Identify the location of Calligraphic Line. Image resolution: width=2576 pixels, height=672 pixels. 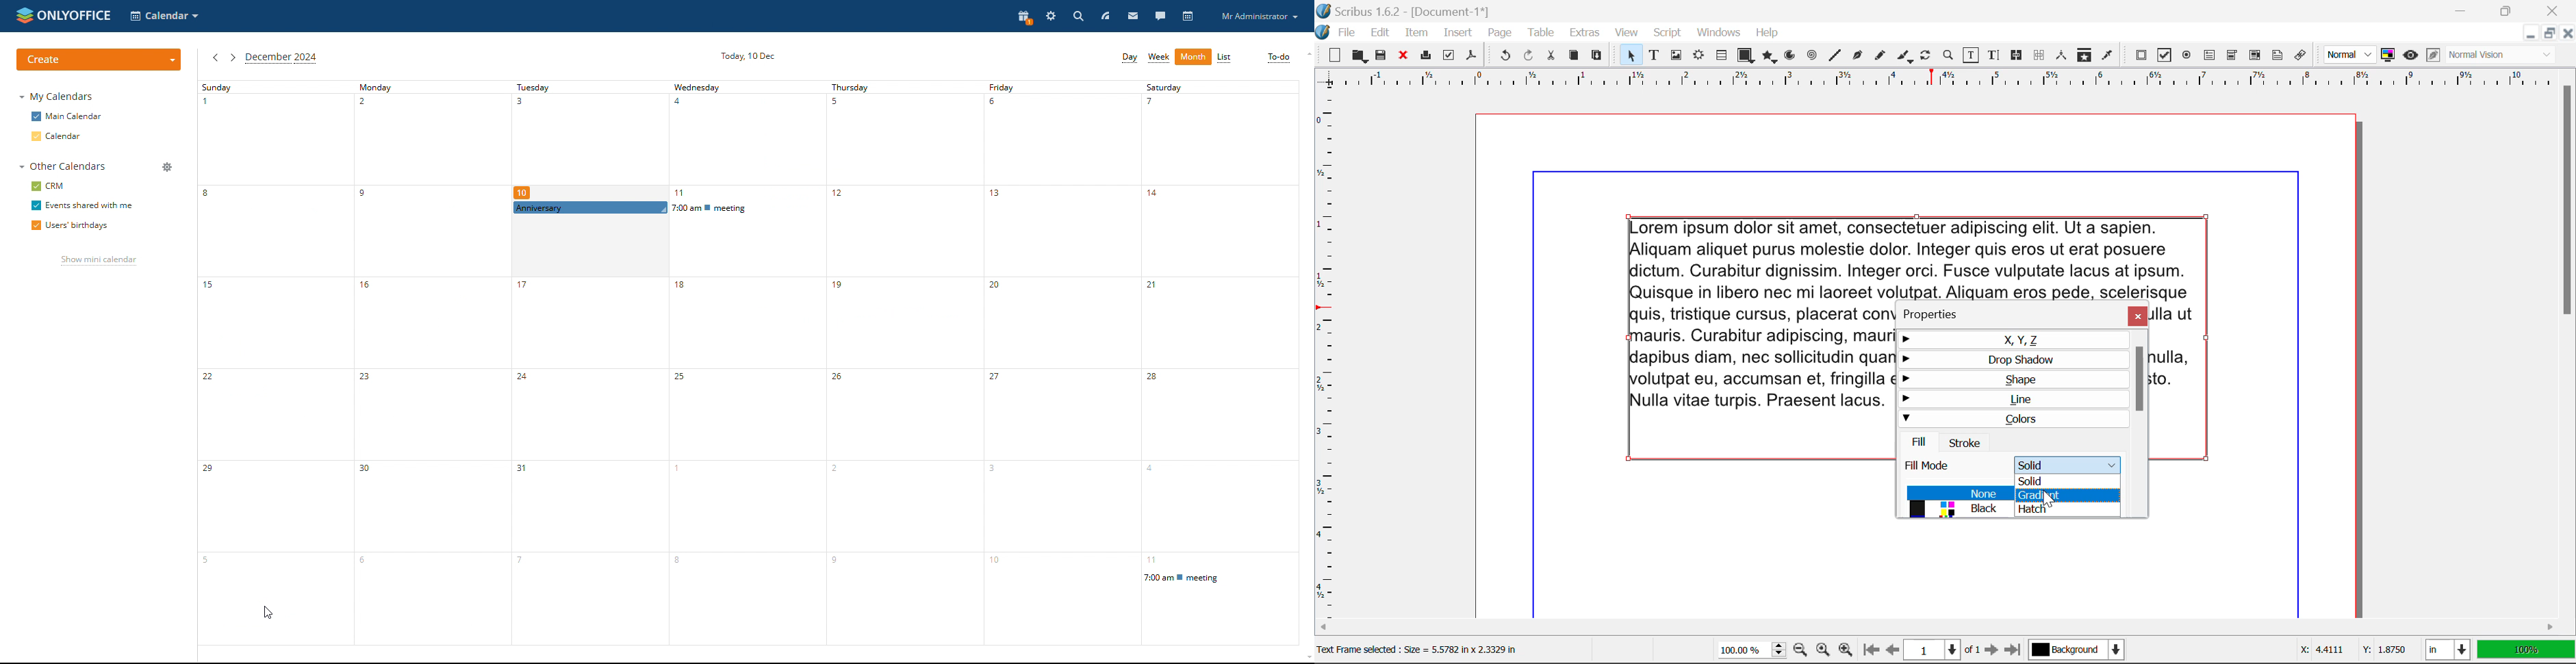
(1906, 58).